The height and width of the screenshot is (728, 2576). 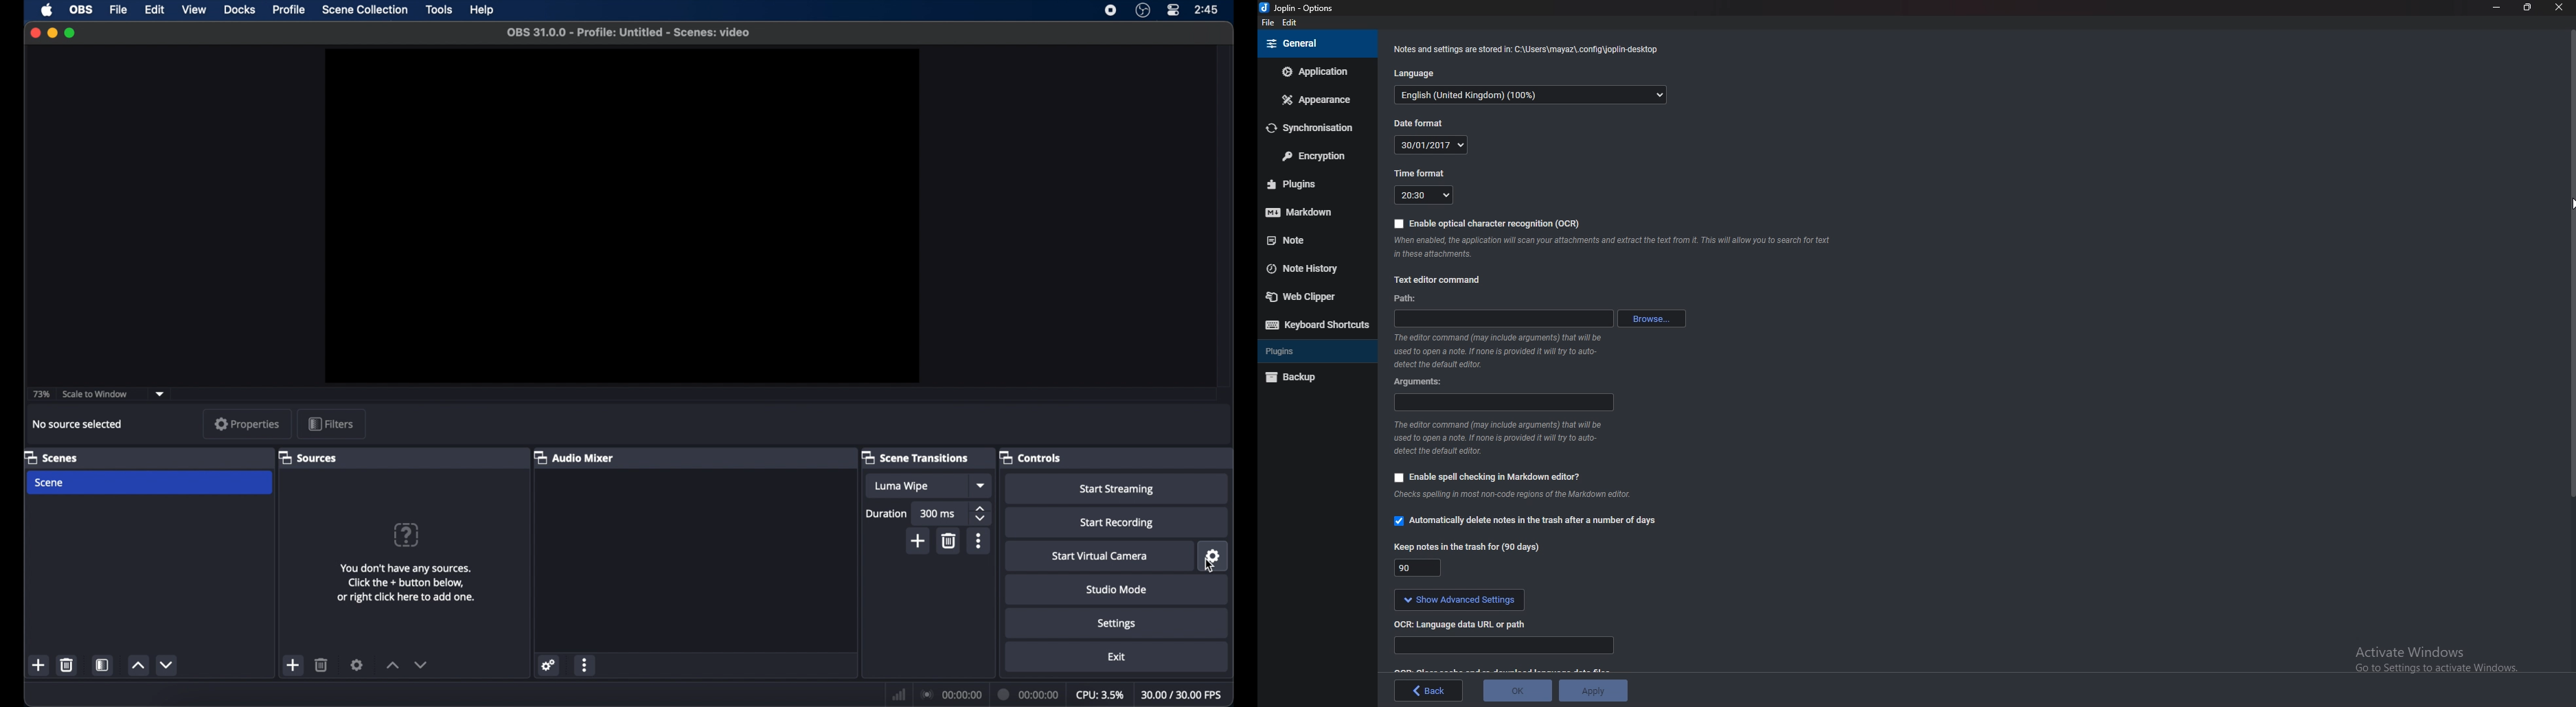 I want to click on delete, so click(x=322, y=664).